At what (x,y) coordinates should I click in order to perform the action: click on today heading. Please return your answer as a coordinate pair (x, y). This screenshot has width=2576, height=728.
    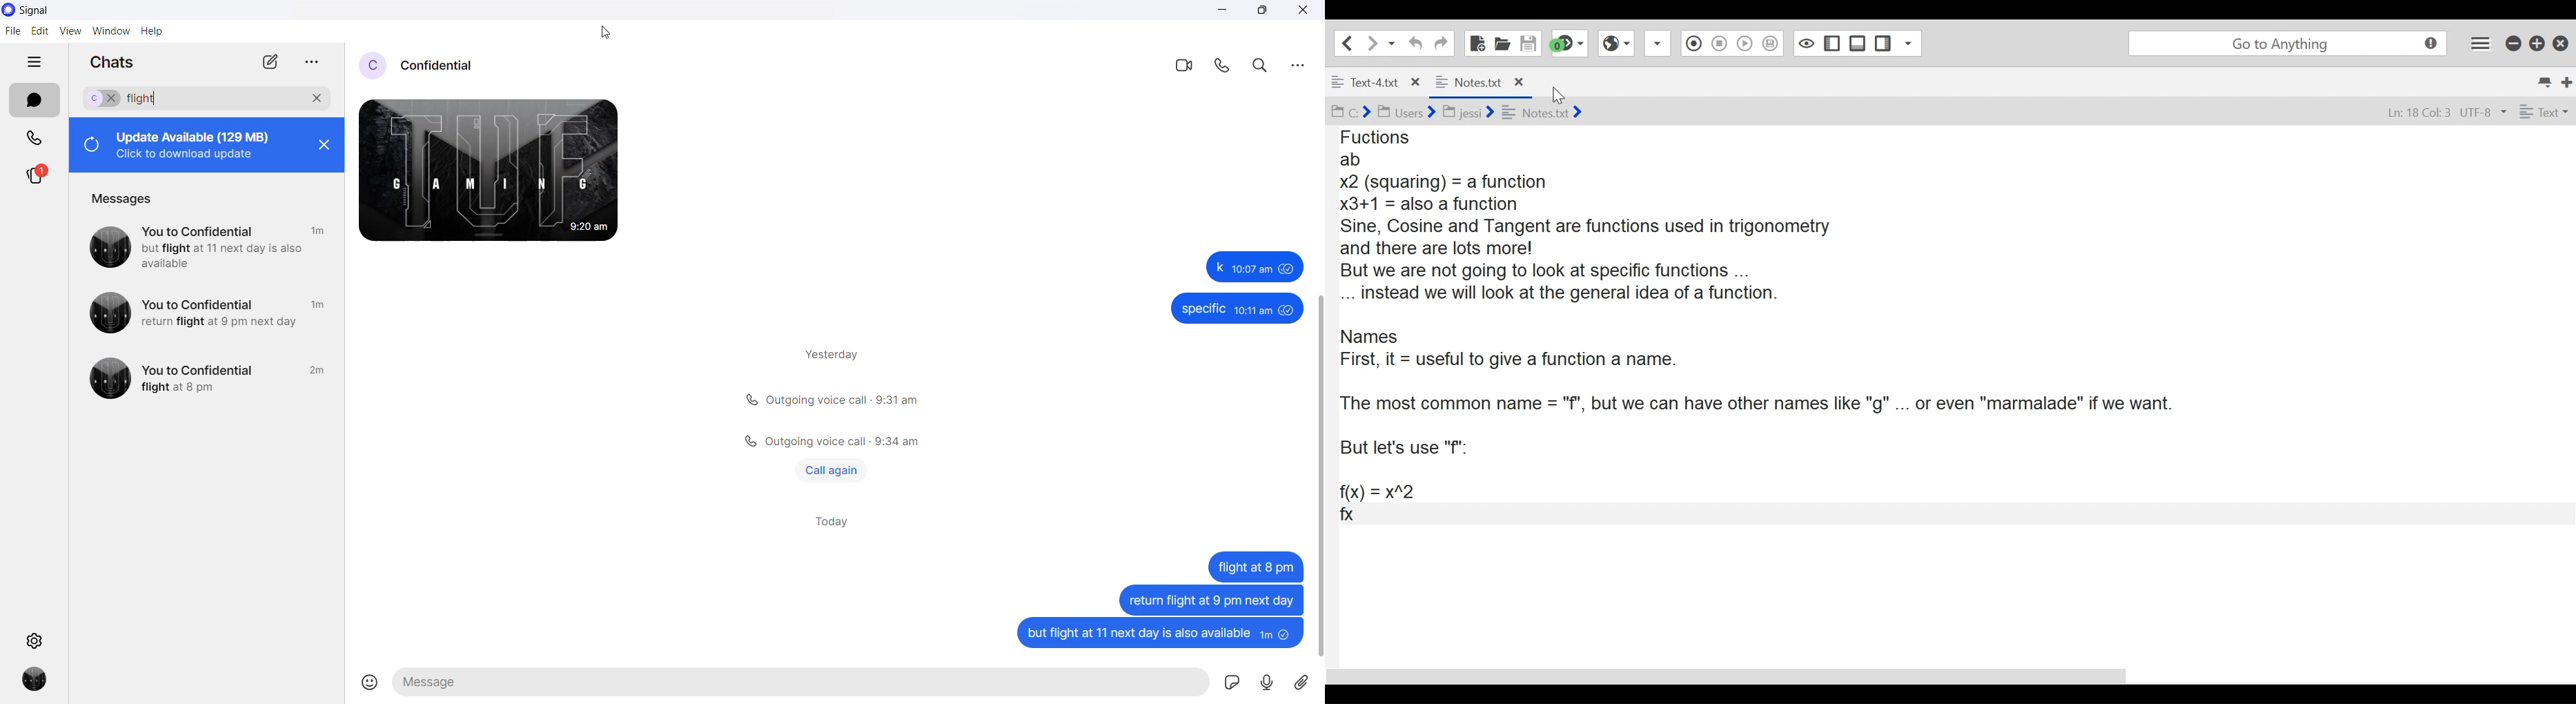
    Looking at the image, I should click on (834, 525).